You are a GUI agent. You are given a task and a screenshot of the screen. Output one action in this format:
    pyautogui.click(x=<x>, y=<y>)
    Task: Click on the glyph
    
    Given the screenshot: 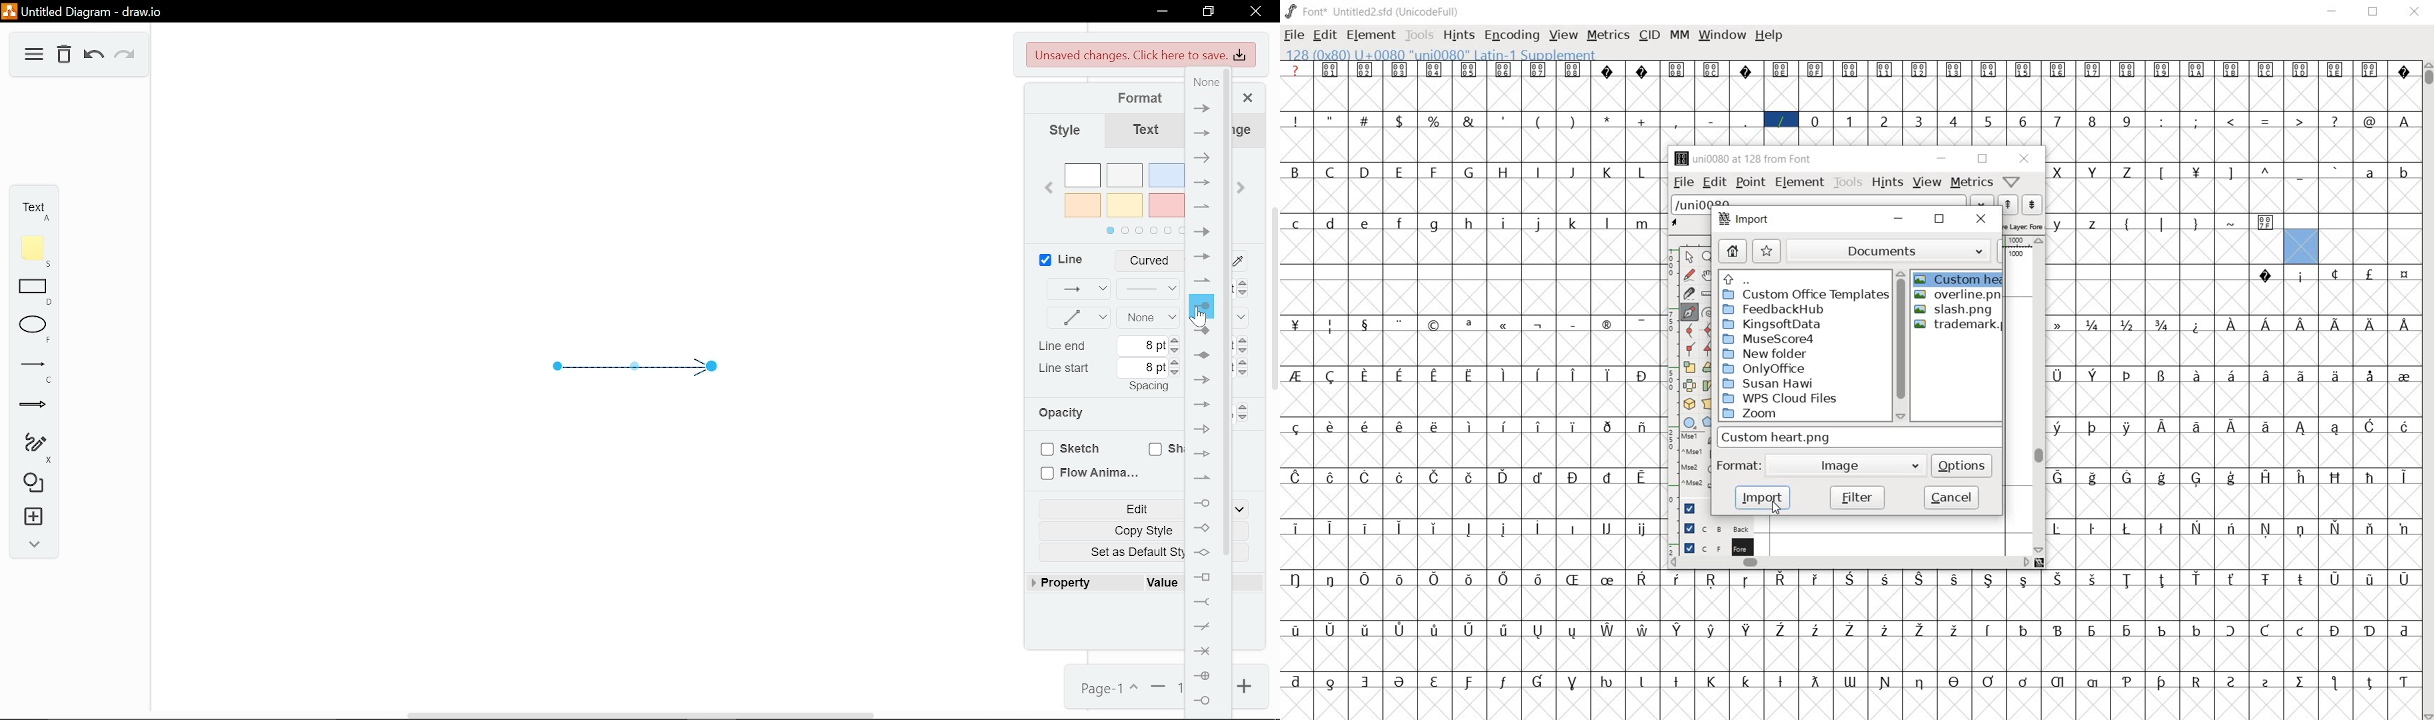 What is the action you would take?
    pyautogui.click(x=2197, y=70)
    